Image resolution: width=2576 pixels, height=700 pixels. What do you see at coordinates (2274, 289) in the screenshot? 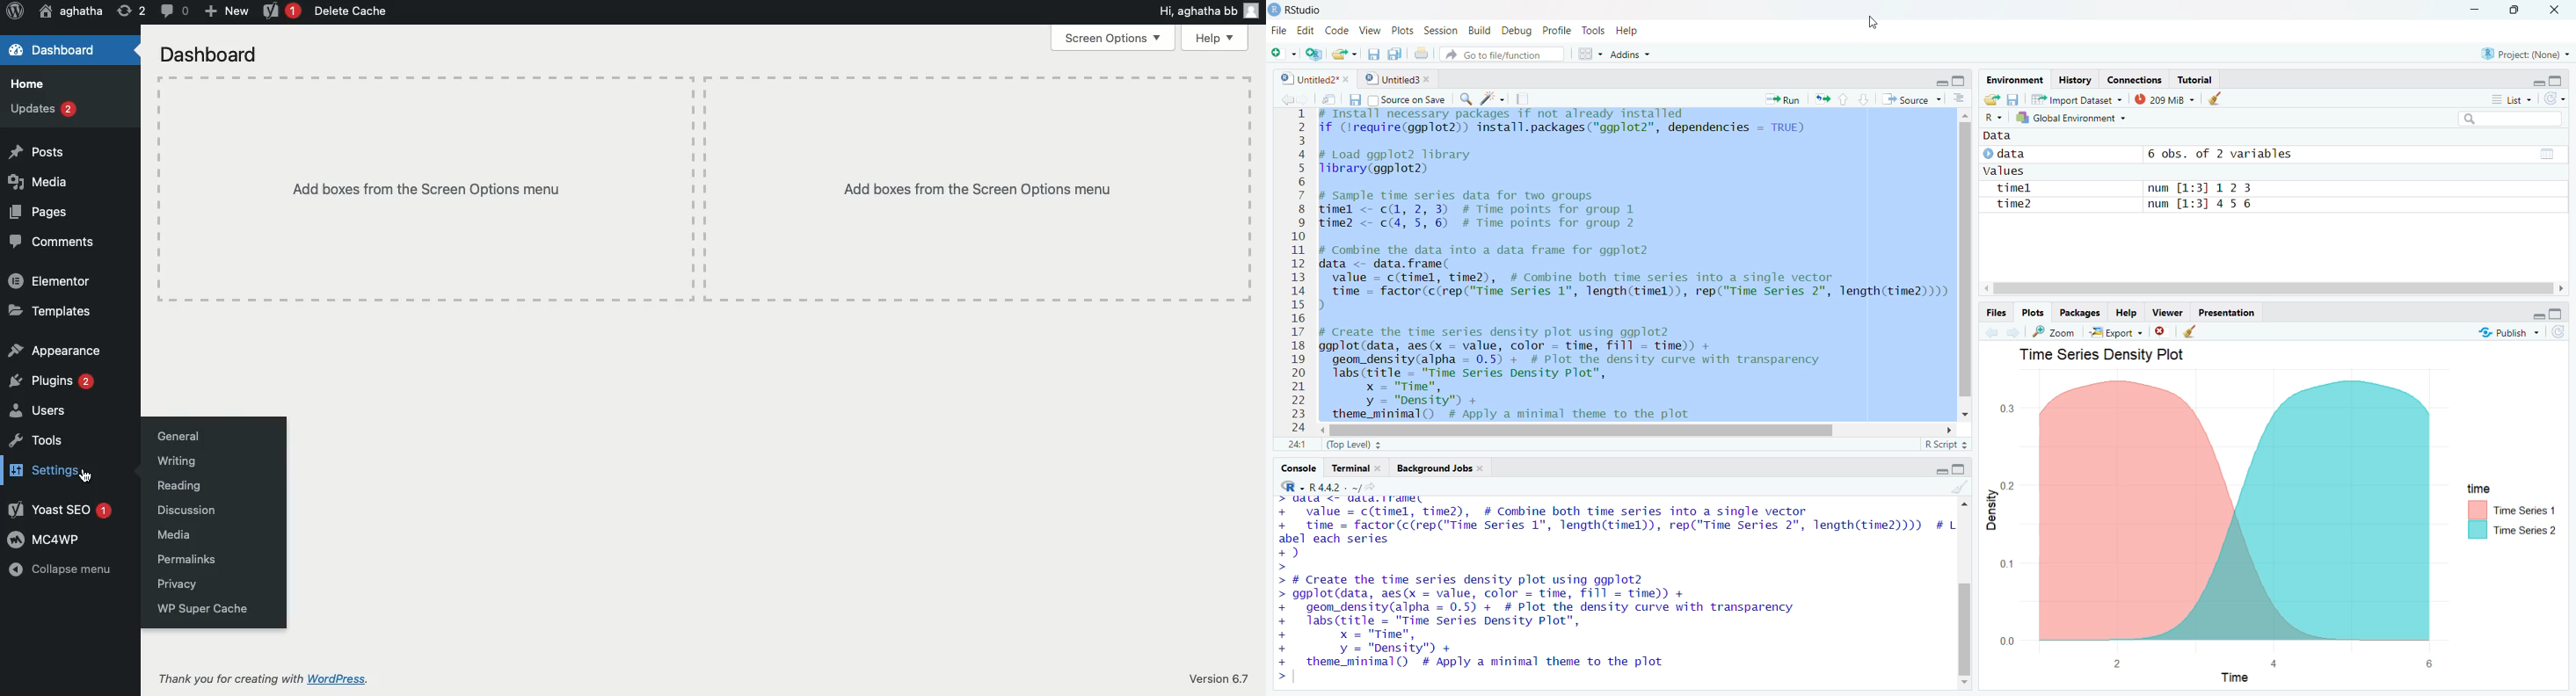
I see `Scroll` at bounding box center [2274, 289].